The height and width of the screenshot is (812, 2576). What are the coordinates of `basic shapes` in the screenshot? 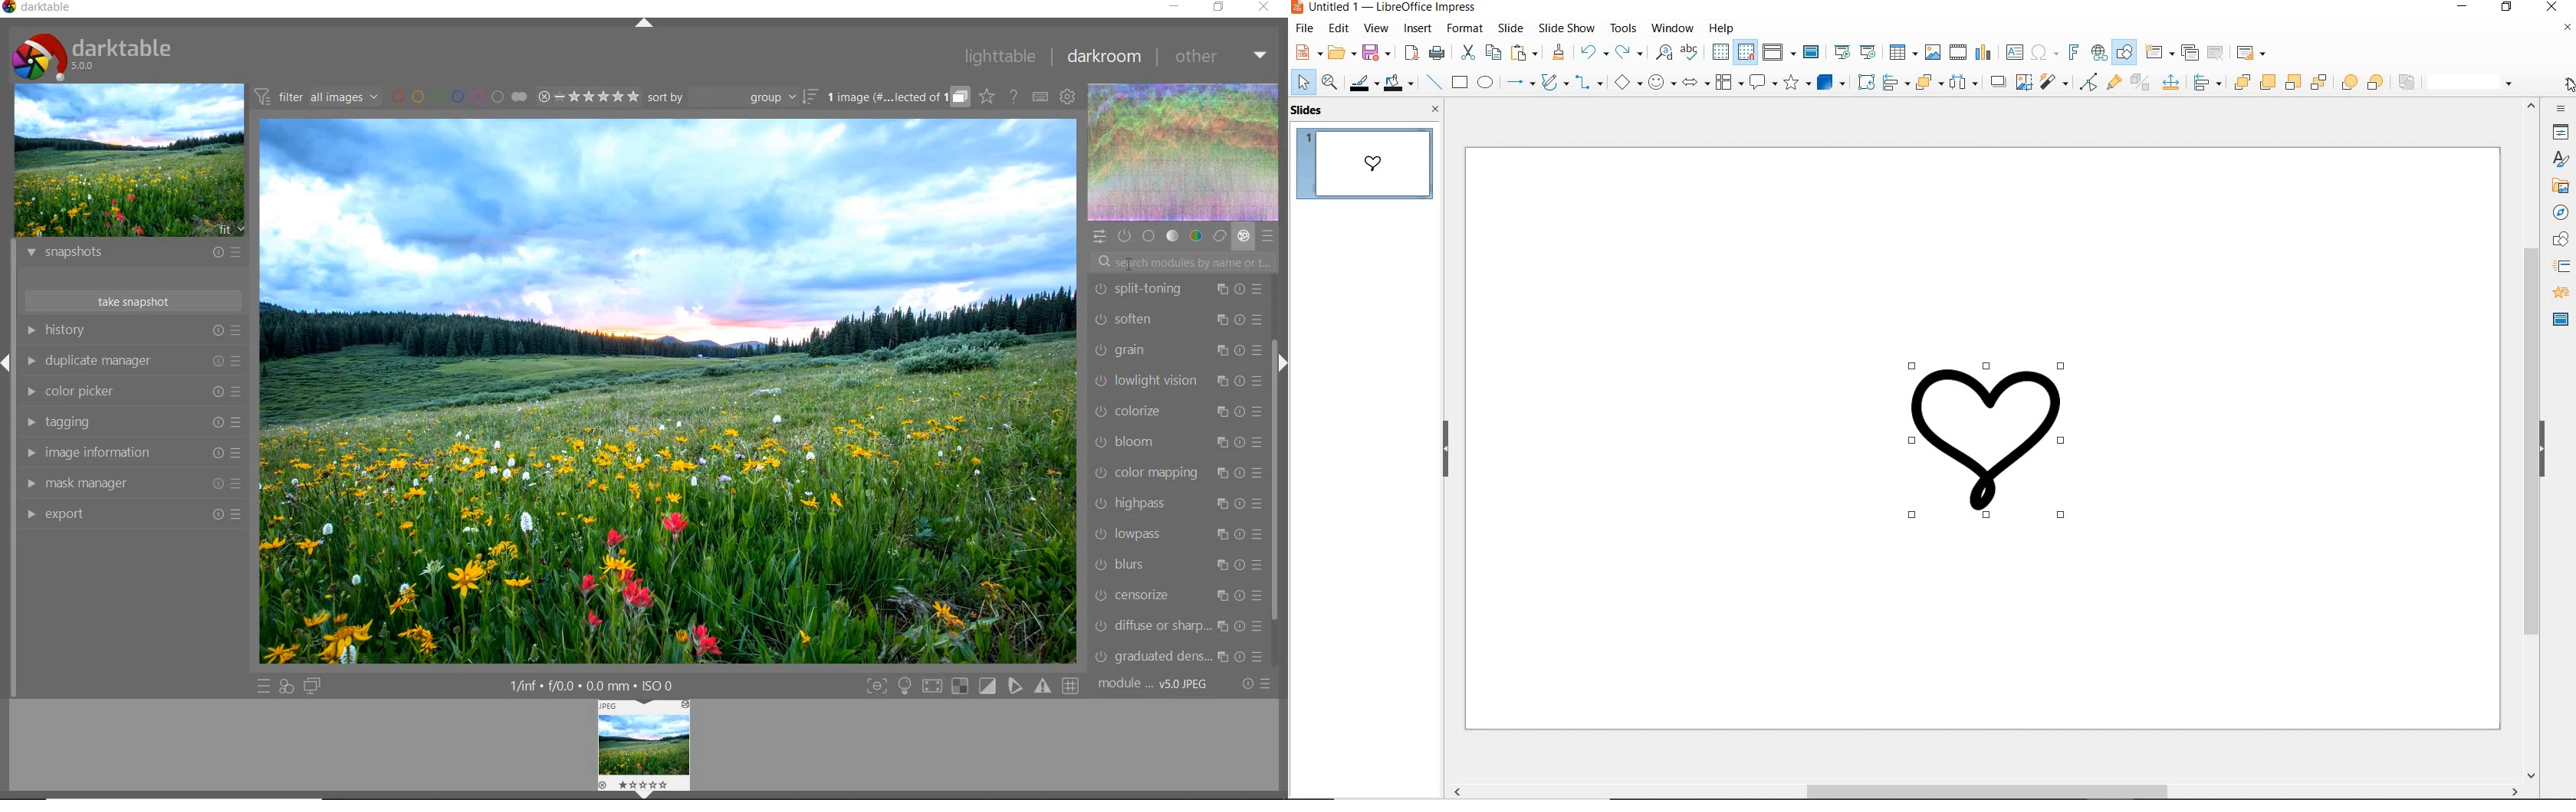 It's located at (1626, 84).